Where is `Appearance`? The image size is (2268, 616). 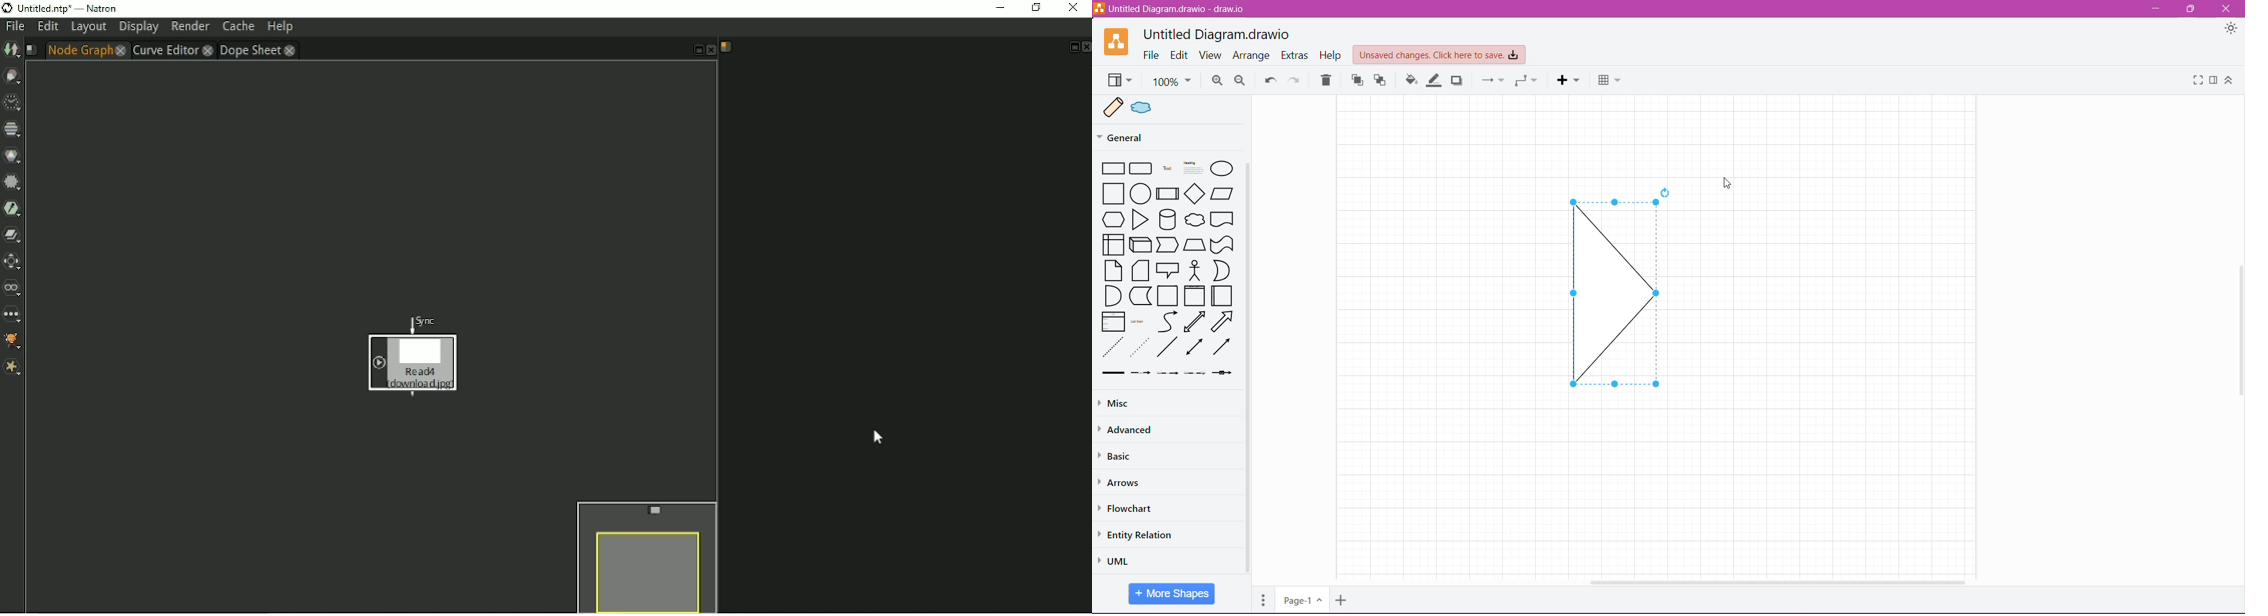 Appearance is located at coordinates (2231, 30).